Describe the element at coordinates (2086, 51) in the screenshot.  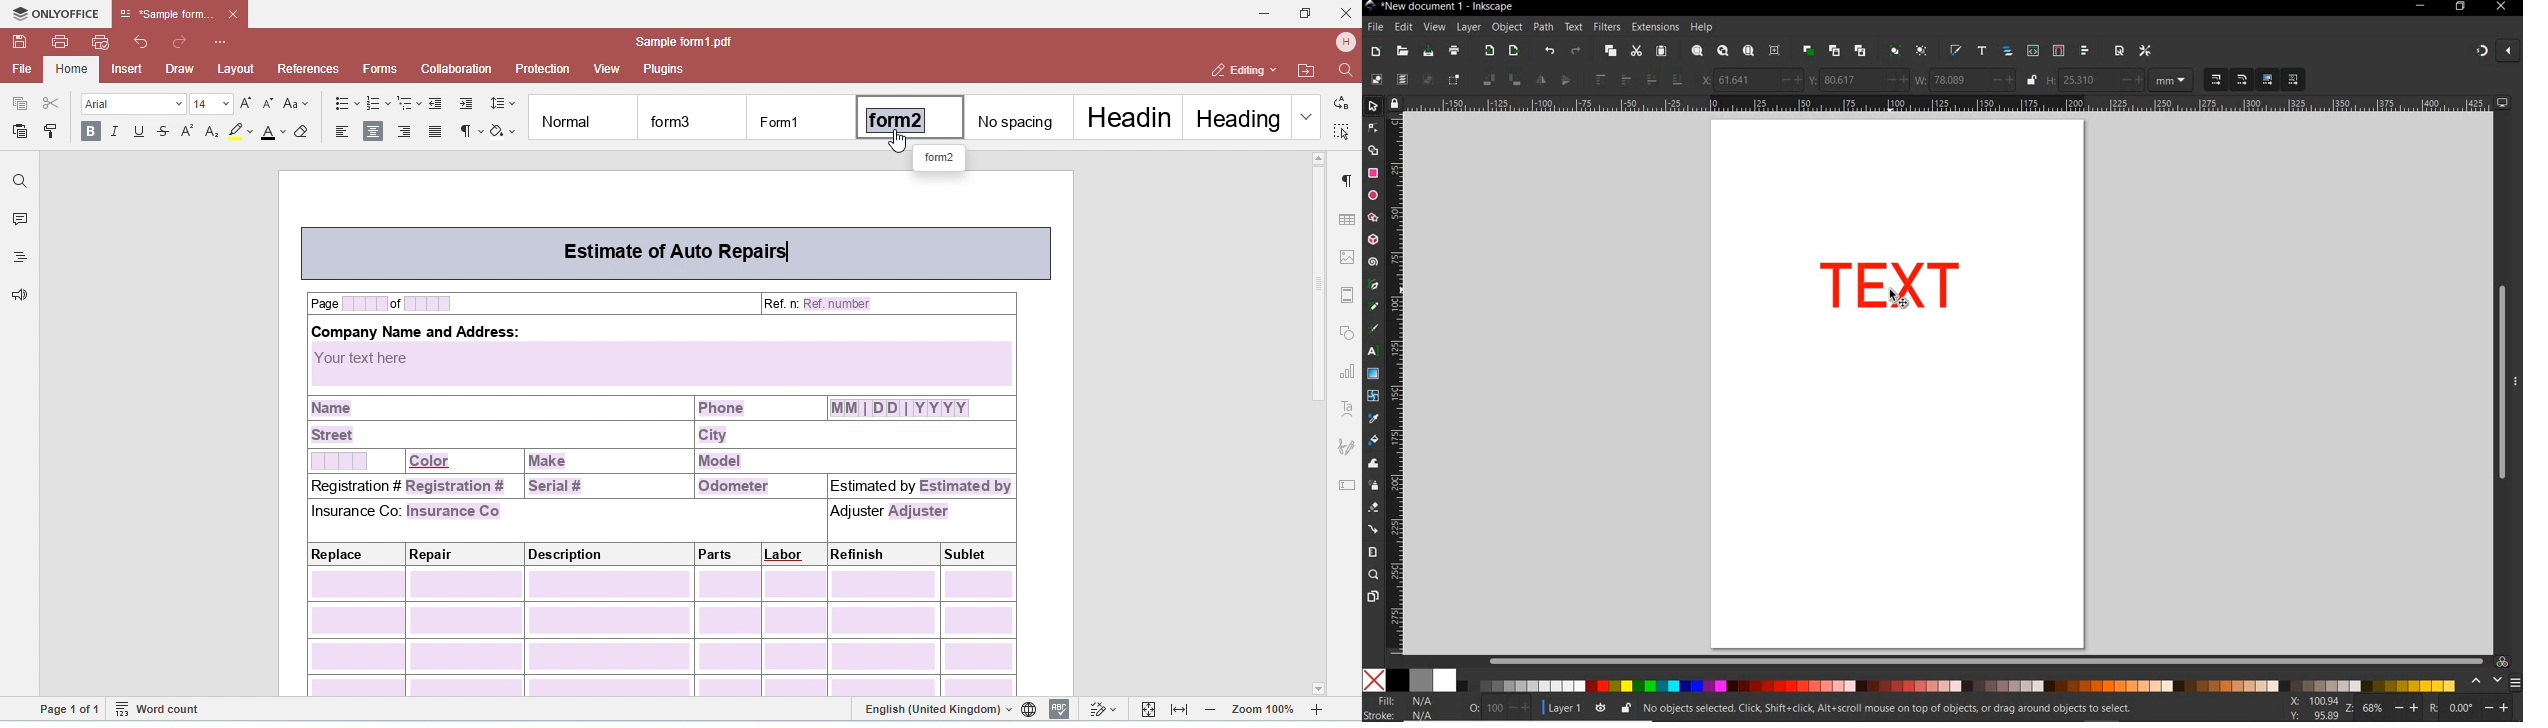
I see `open align and distribute` at that location.